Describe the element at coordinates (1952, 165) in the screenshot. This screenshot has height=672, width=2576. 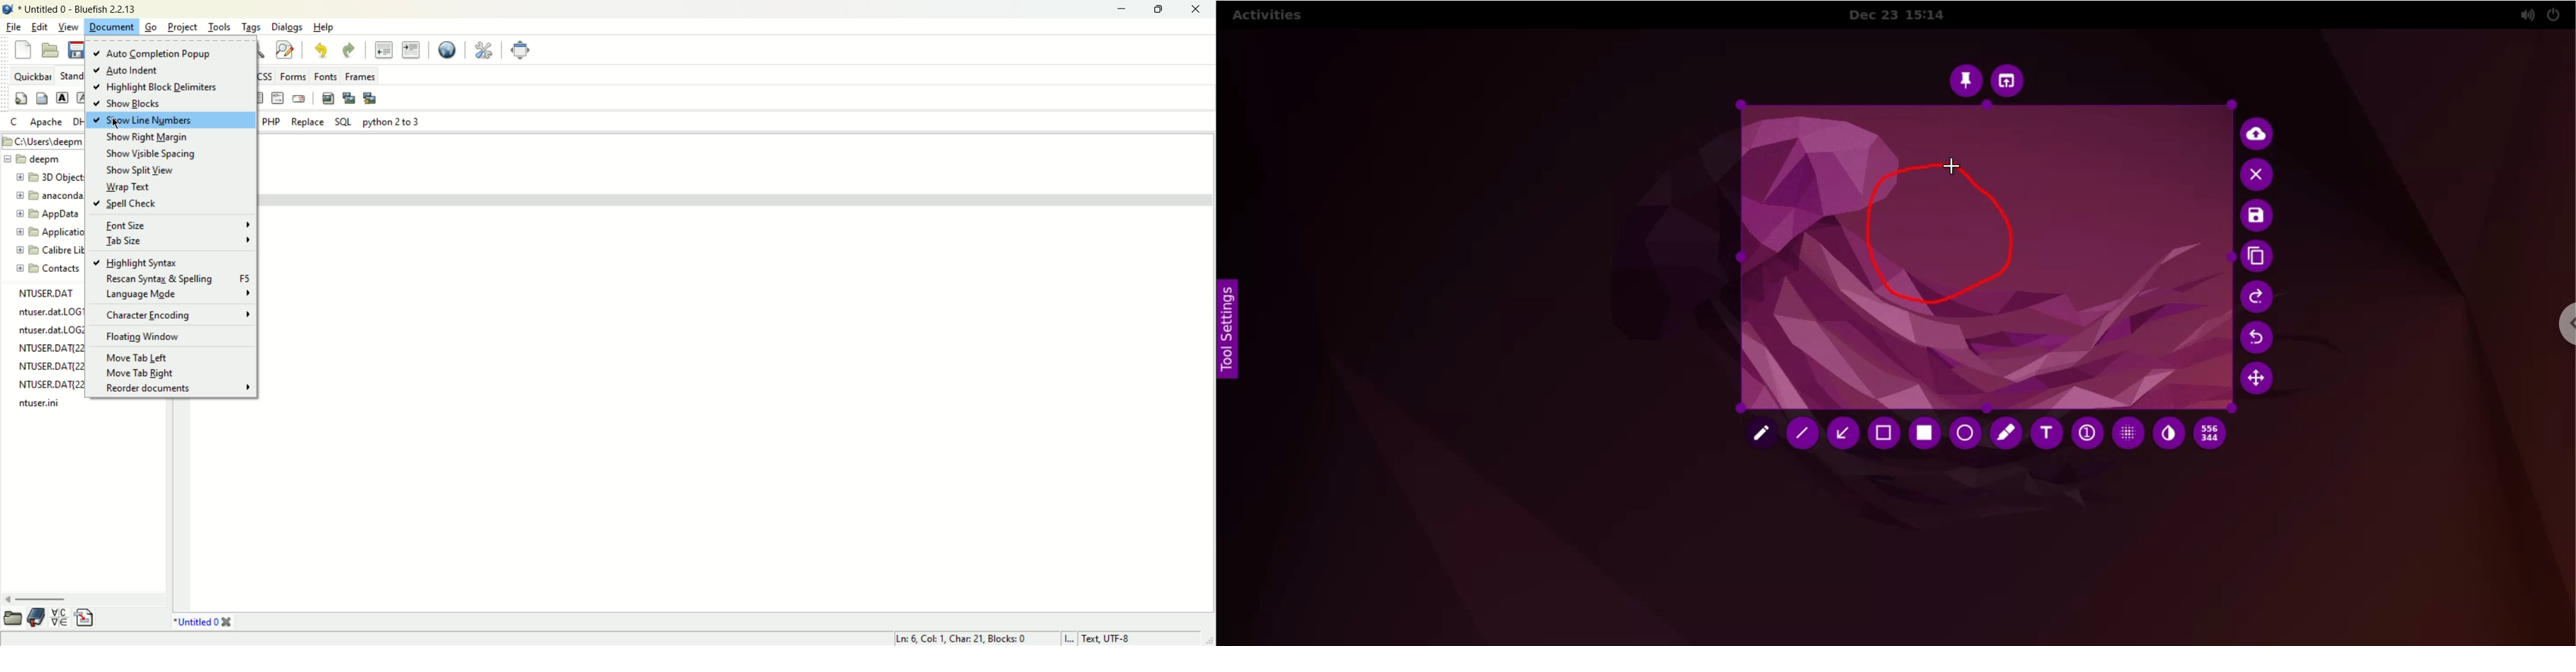
I see `cursor ` at that location.